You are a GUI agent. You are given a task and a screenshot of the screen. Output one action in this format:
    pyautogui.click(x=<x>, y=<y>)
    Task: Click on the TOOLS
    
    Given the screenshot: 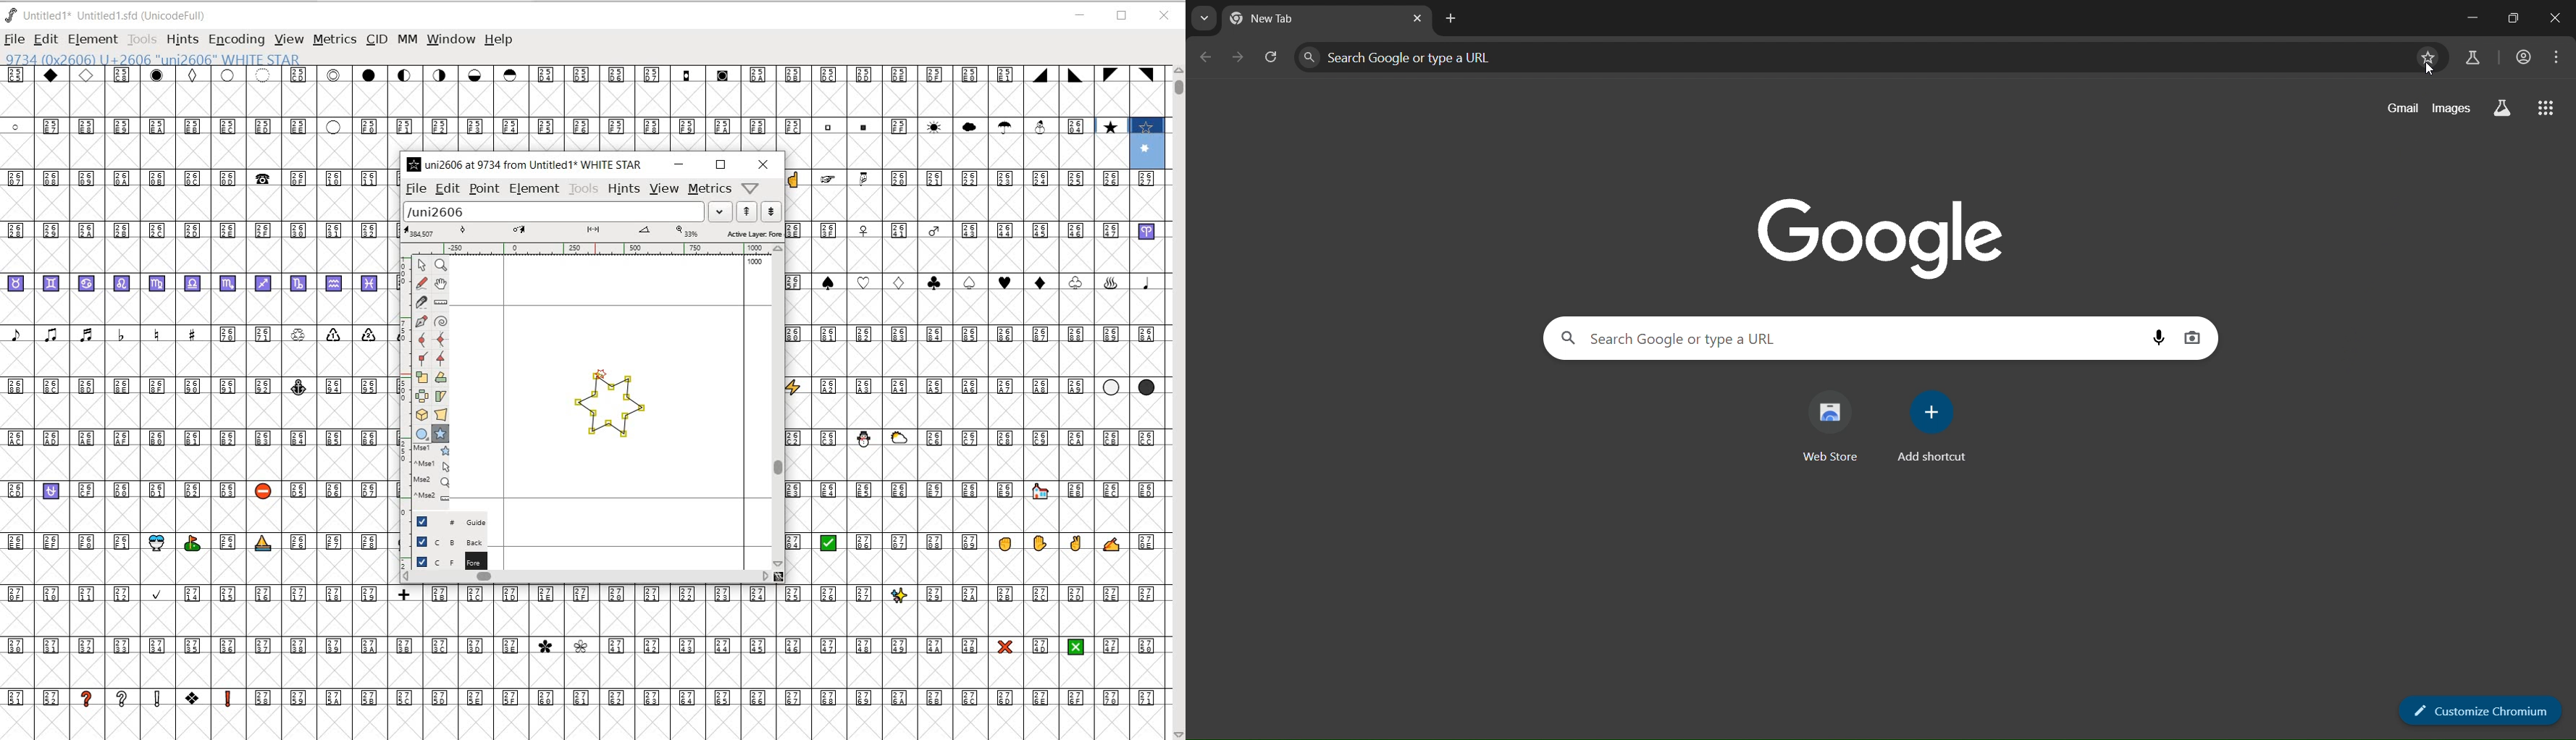 What is the action you would take?
    pyautogui.click(x=144, y=40)
    